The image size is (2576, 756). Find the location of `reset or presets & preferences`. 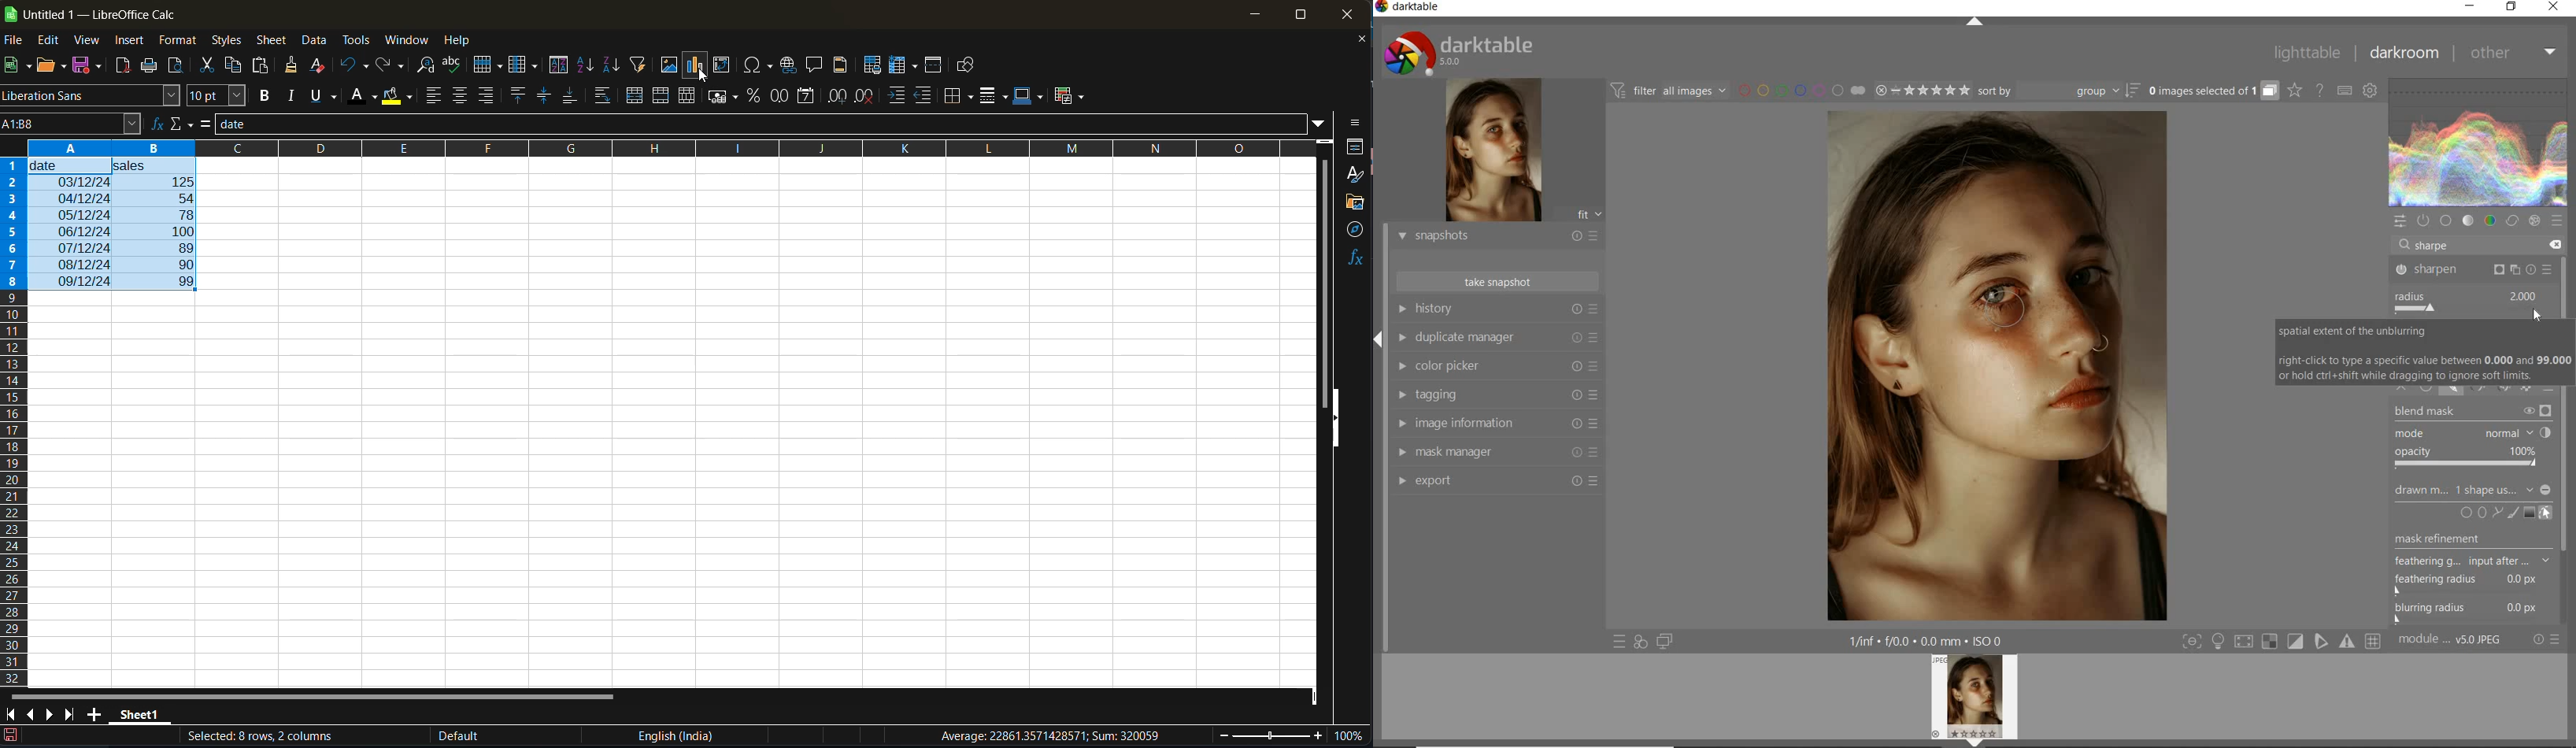

reset or presets & preferences is located at coordinates (2548, 640).